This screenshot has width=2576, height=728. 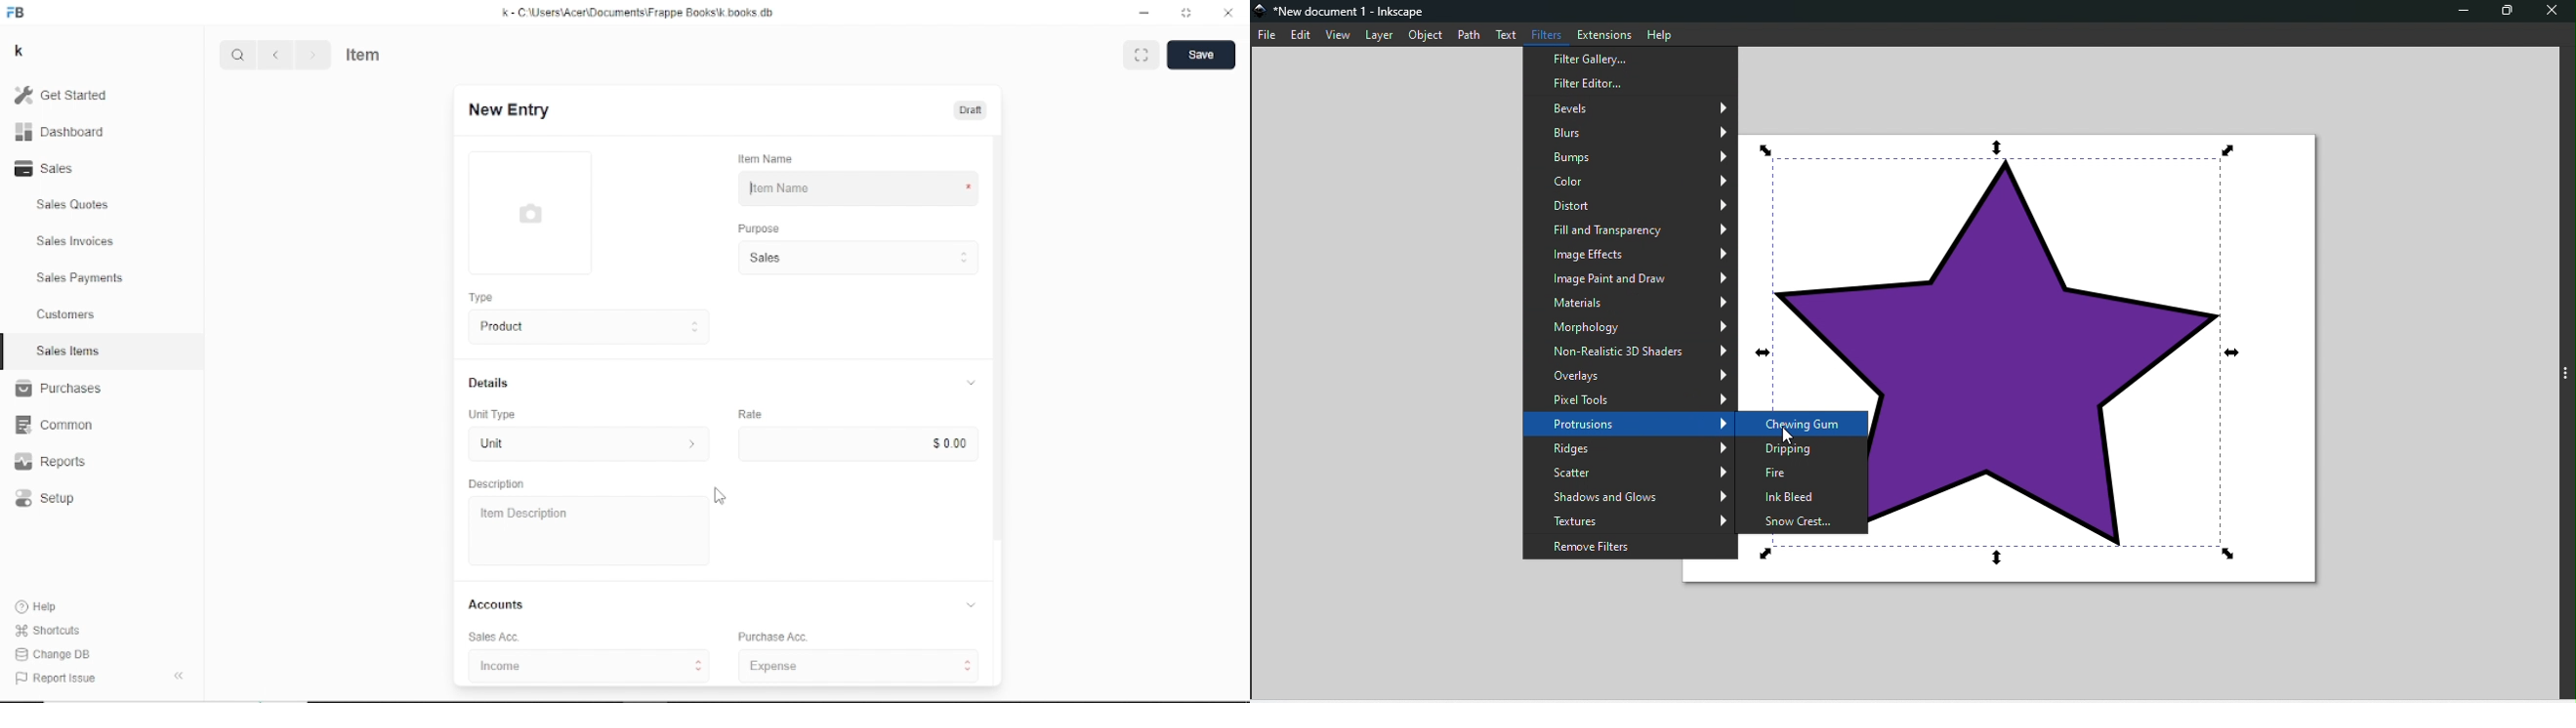 I want to click on Rate, so click(x=750, y=413).